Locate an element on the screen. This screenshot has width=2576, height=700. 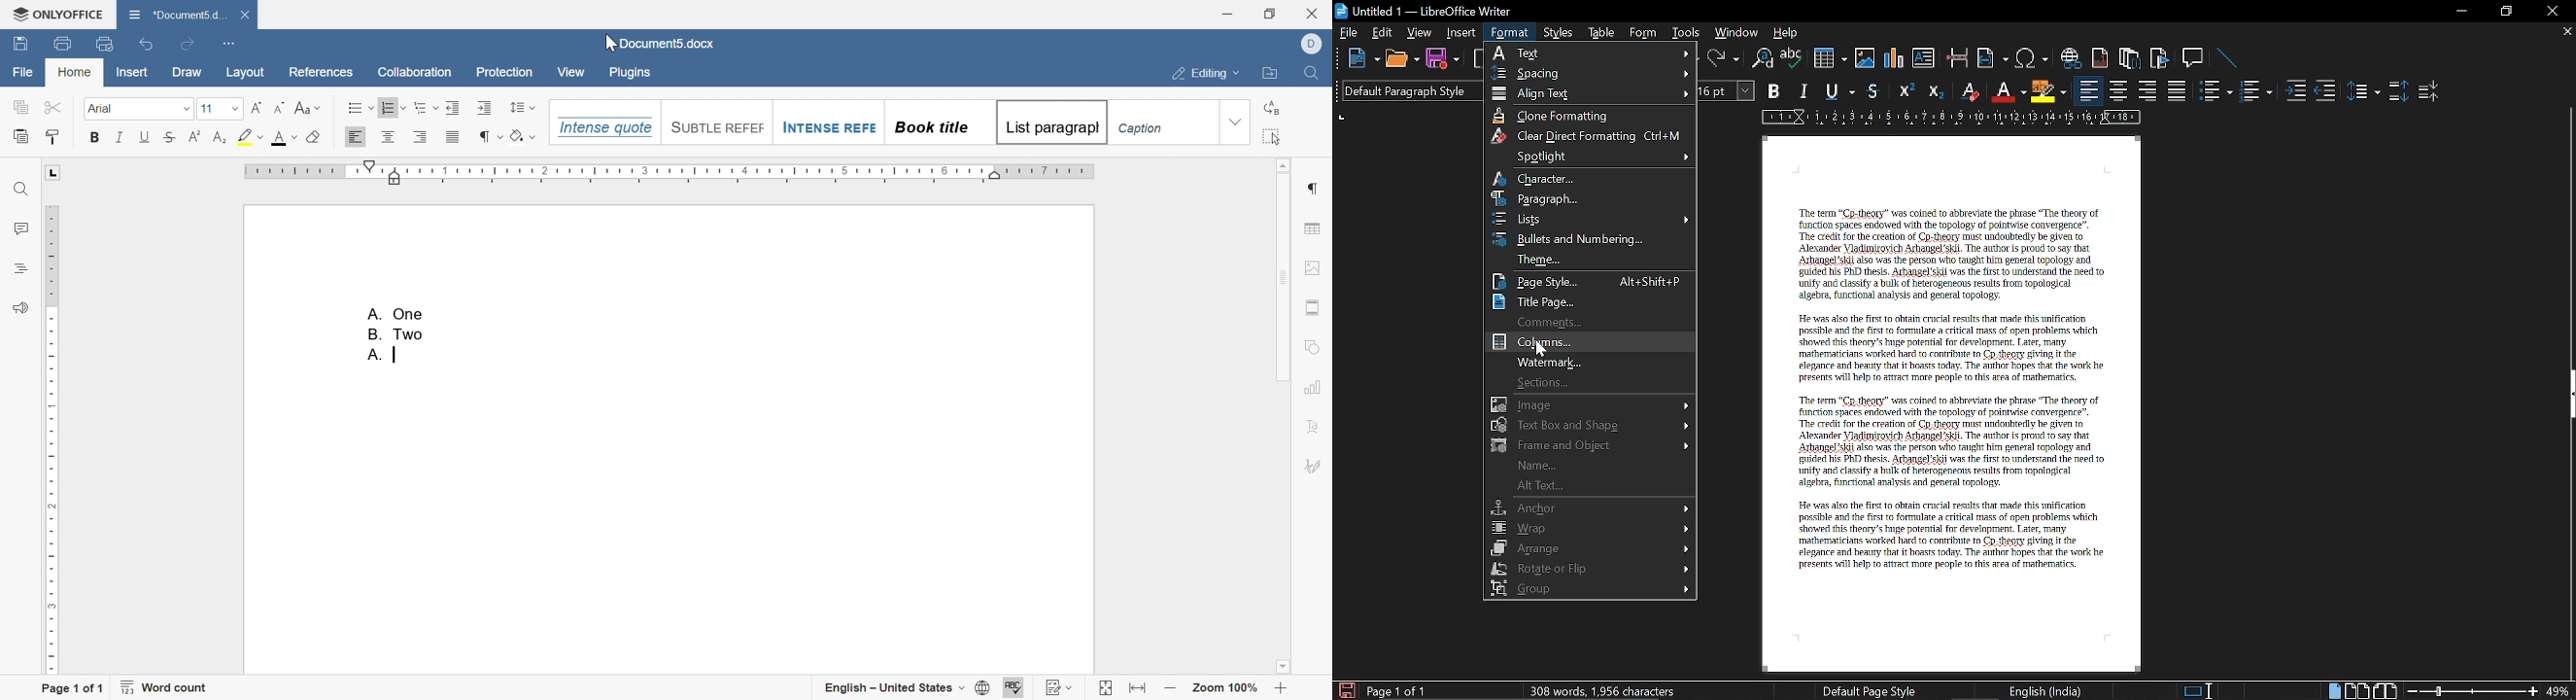
Book view is located at coordinates (2387, 688).